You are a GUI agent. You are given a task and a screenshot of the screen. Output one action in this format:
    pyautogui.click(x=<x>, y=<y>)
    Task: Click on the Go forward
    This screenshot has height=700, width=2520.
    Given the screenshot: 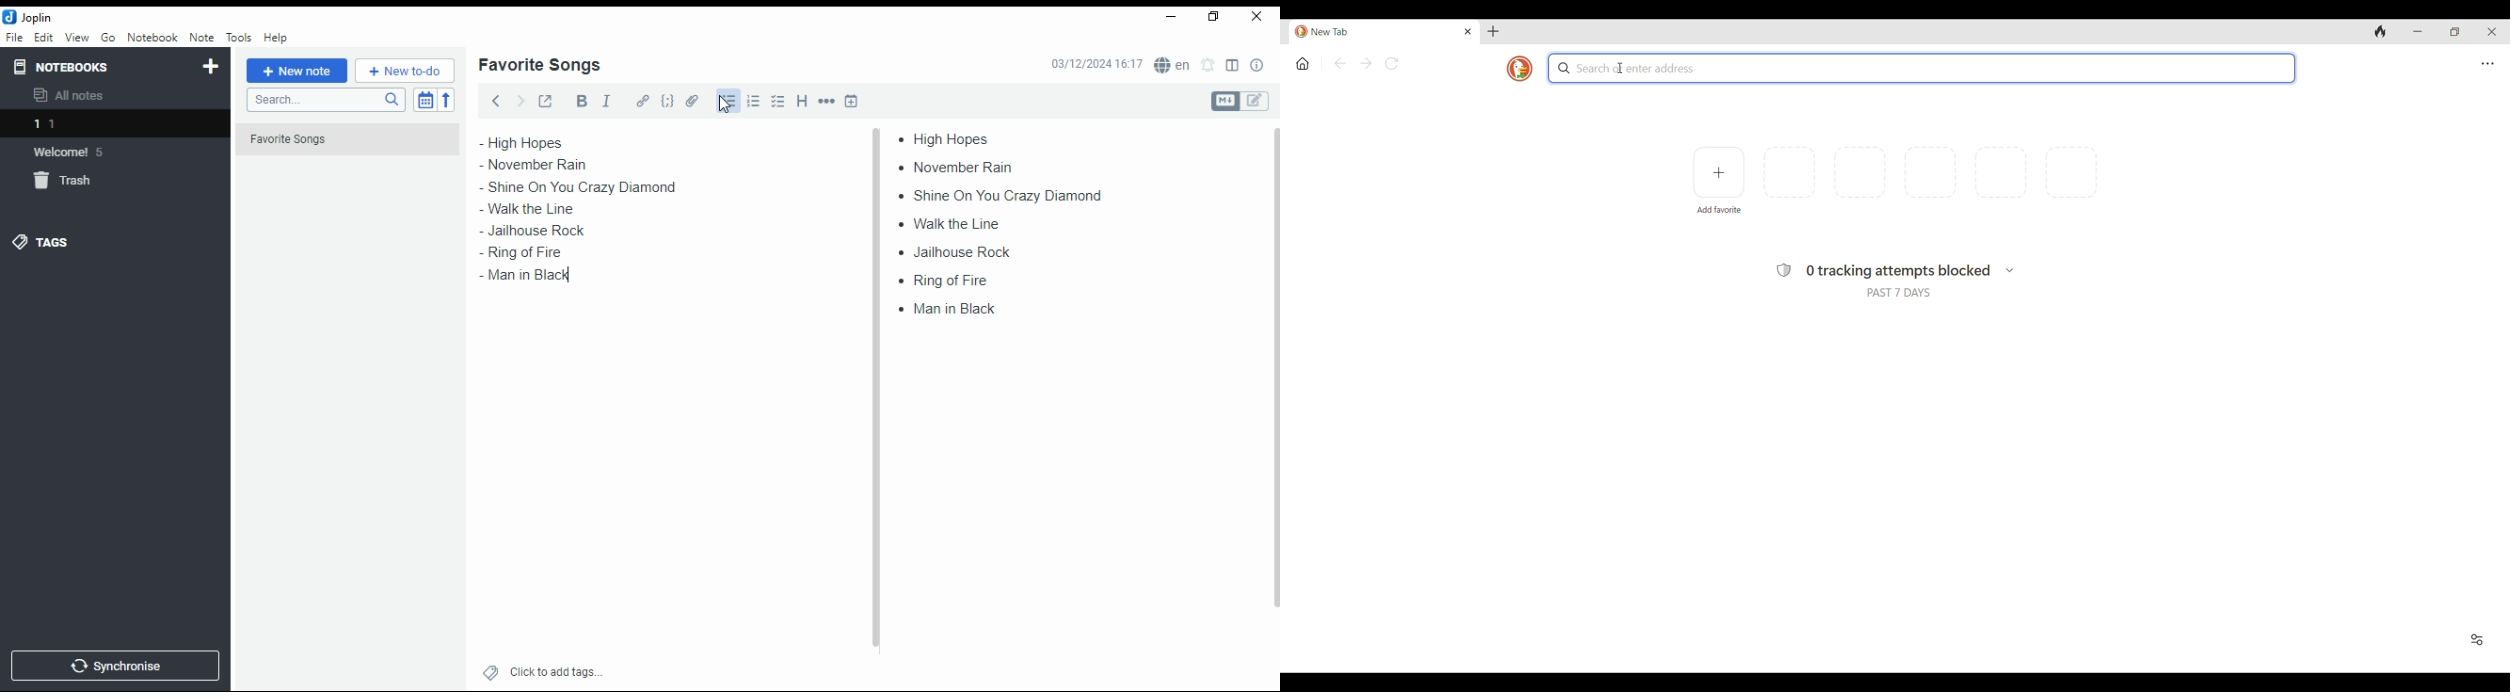 What is the action you would take?
    pyautogui.click(x=1366, y=63)
    